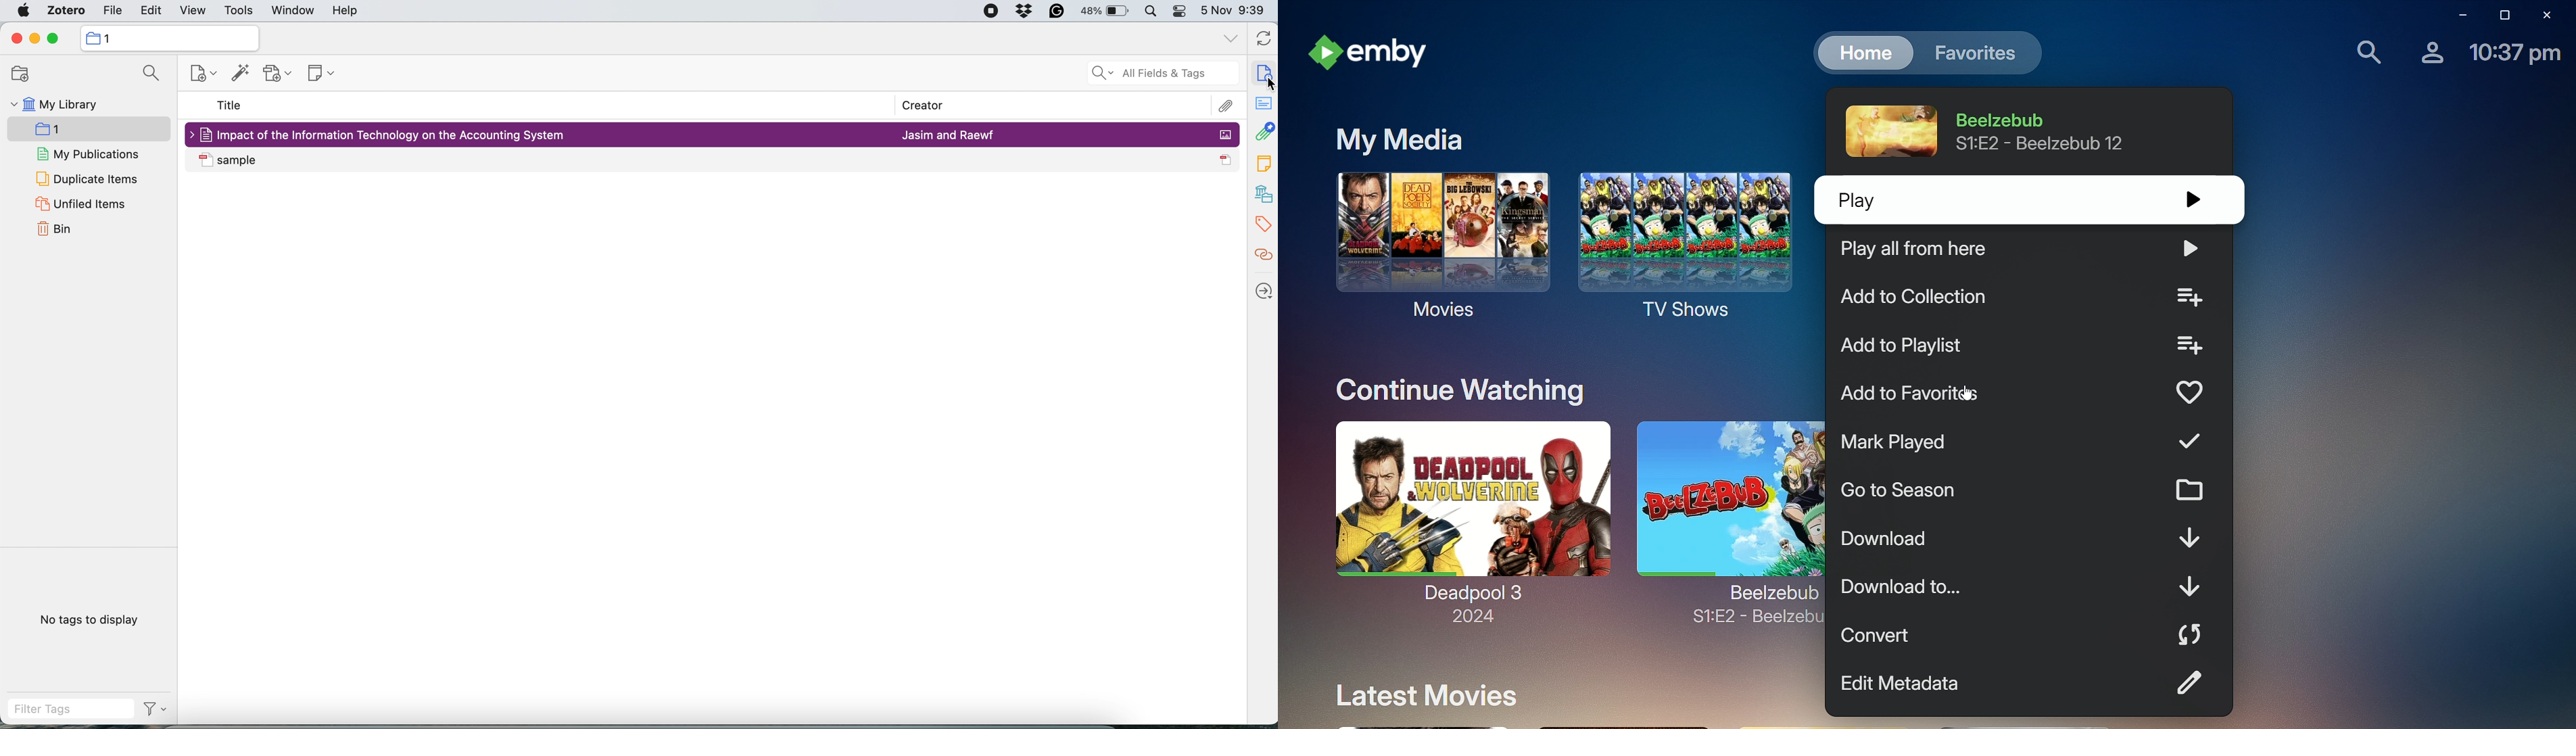 This screenshot has height=756, width=2576. Describe the element at coordinates (1231, 42) in the screenshot. I see `list all tabs` at that location.